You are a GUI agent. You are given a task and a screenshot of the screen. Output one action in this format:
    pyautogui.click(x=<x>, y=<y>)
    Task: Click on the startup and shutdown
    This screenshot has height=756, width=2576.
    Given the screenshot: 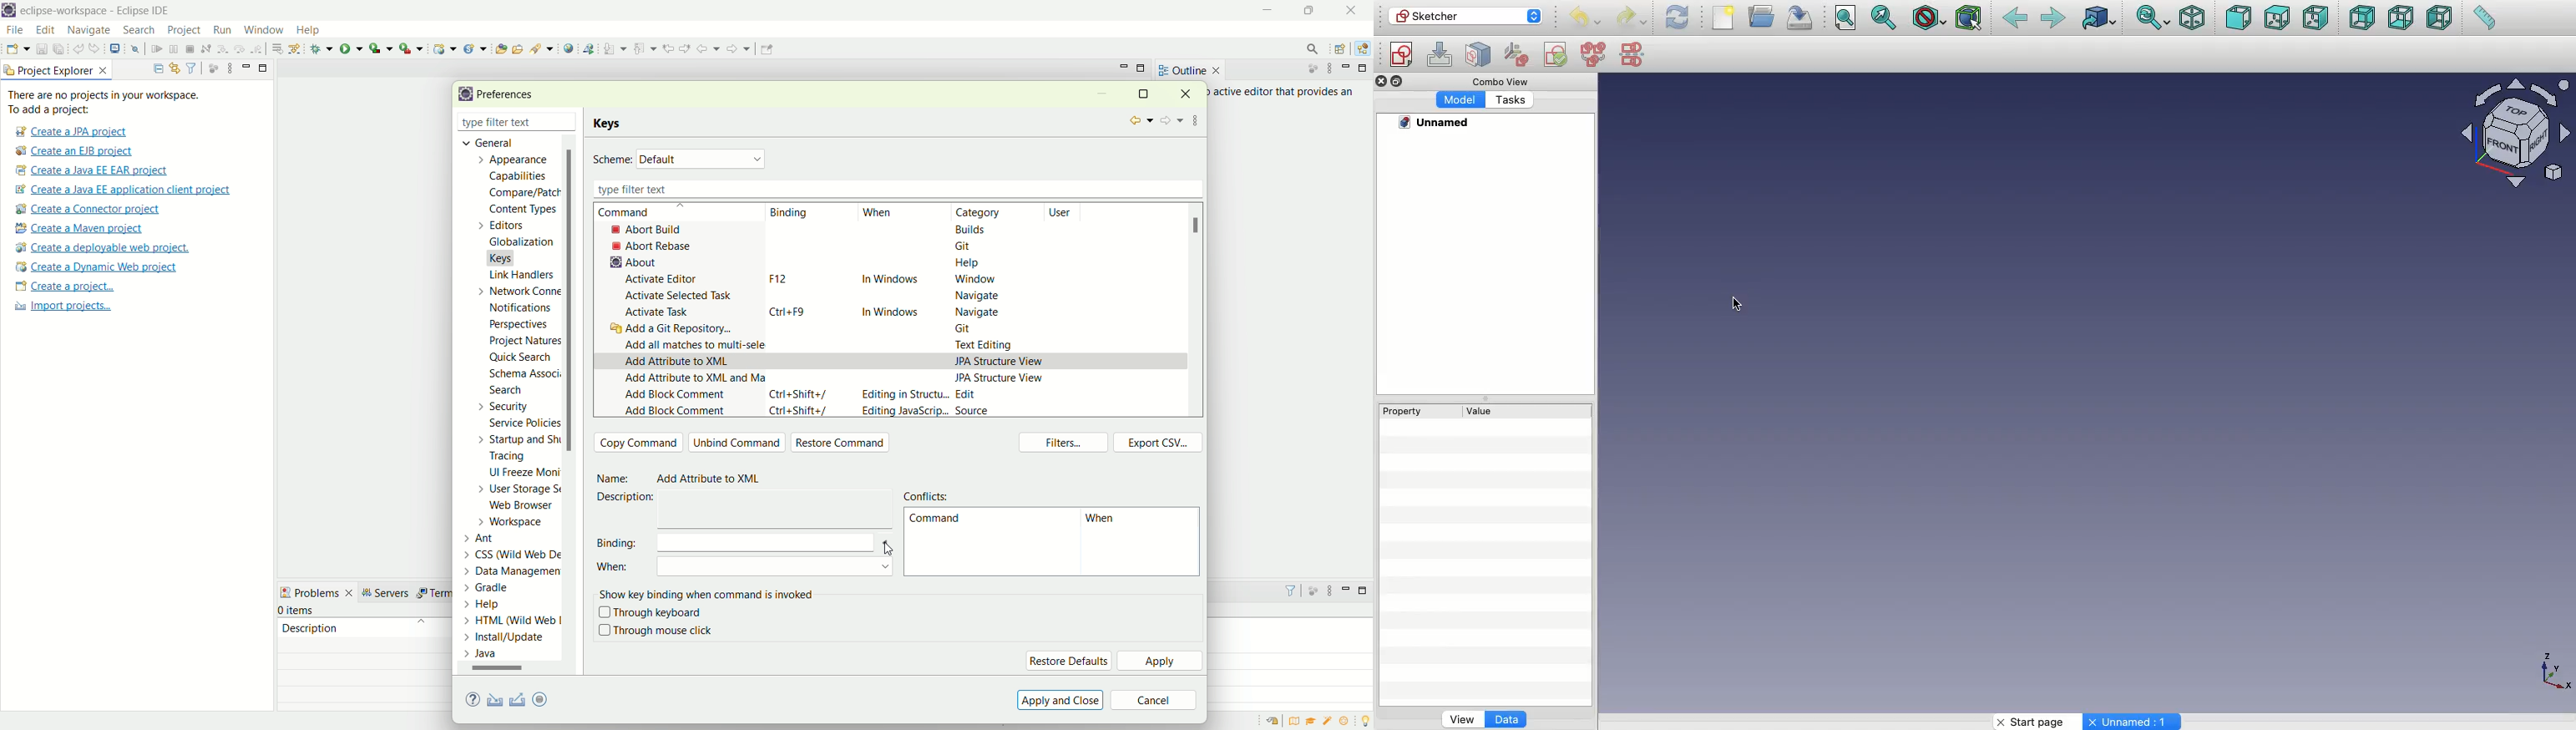 What is the action you would take?
    pyautogui.click(x=522, y=439)
    